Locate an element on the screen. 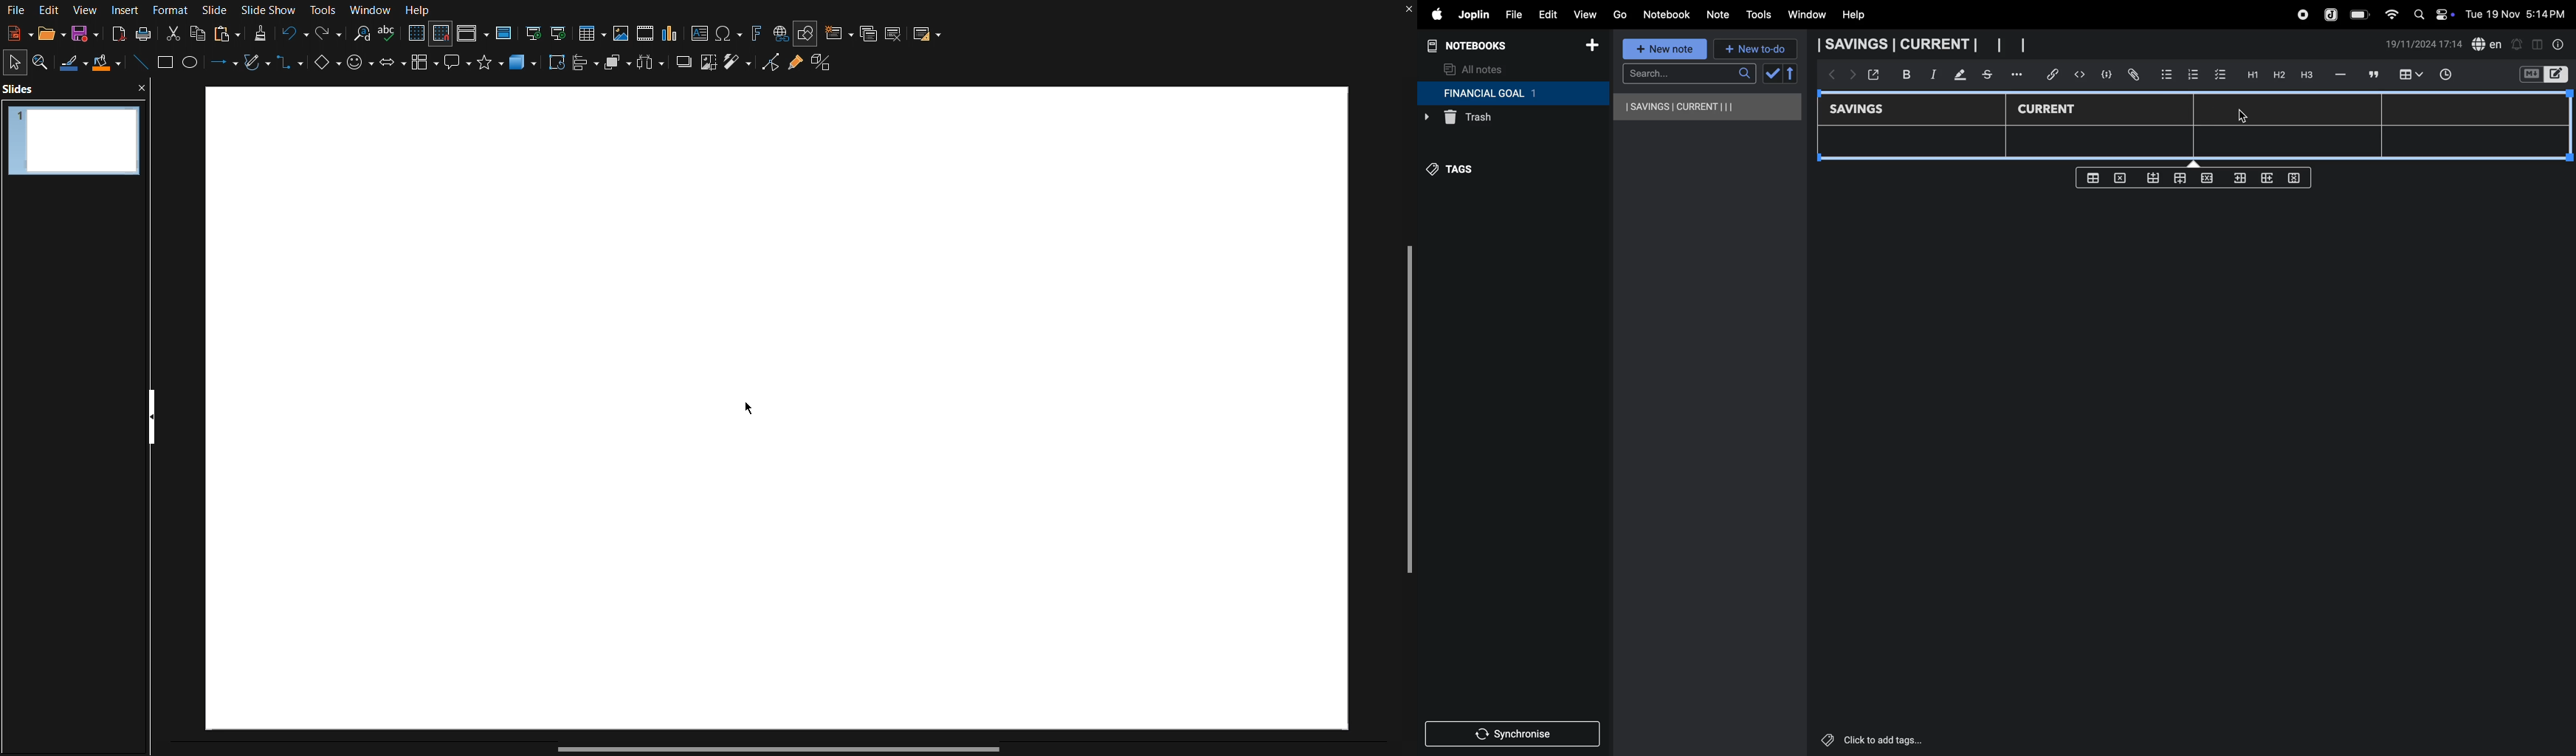 The image size is (2576, 756). Insert media is located at coordinates (645, 32).